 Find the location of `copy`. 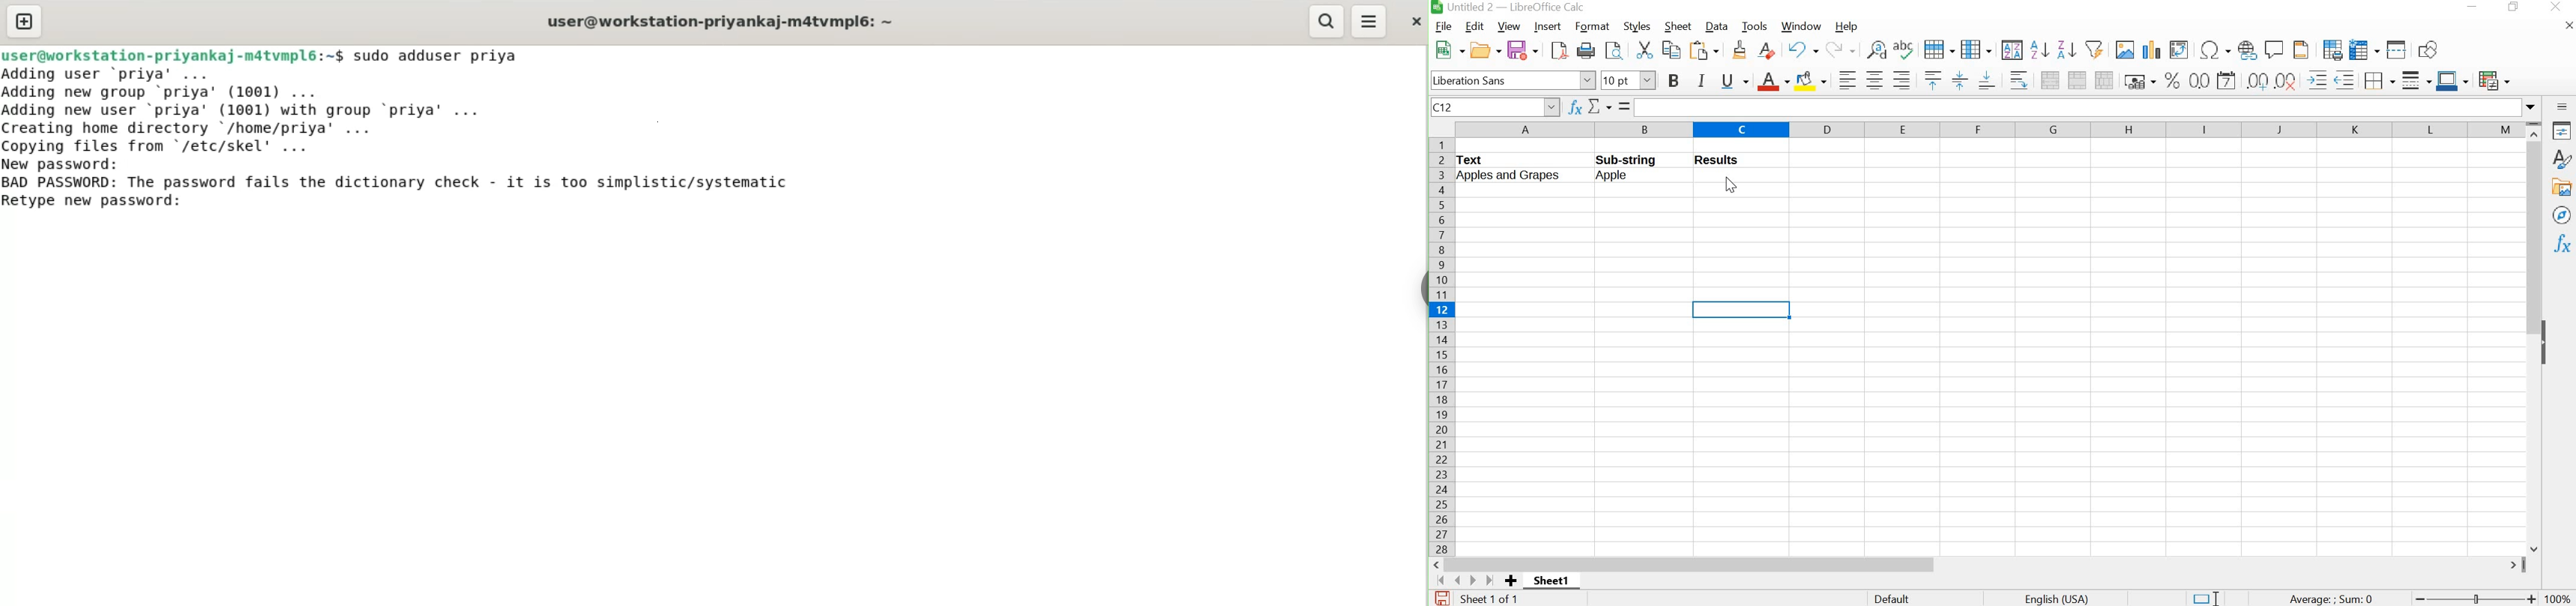

copy is located at coordinates (1670, 49).